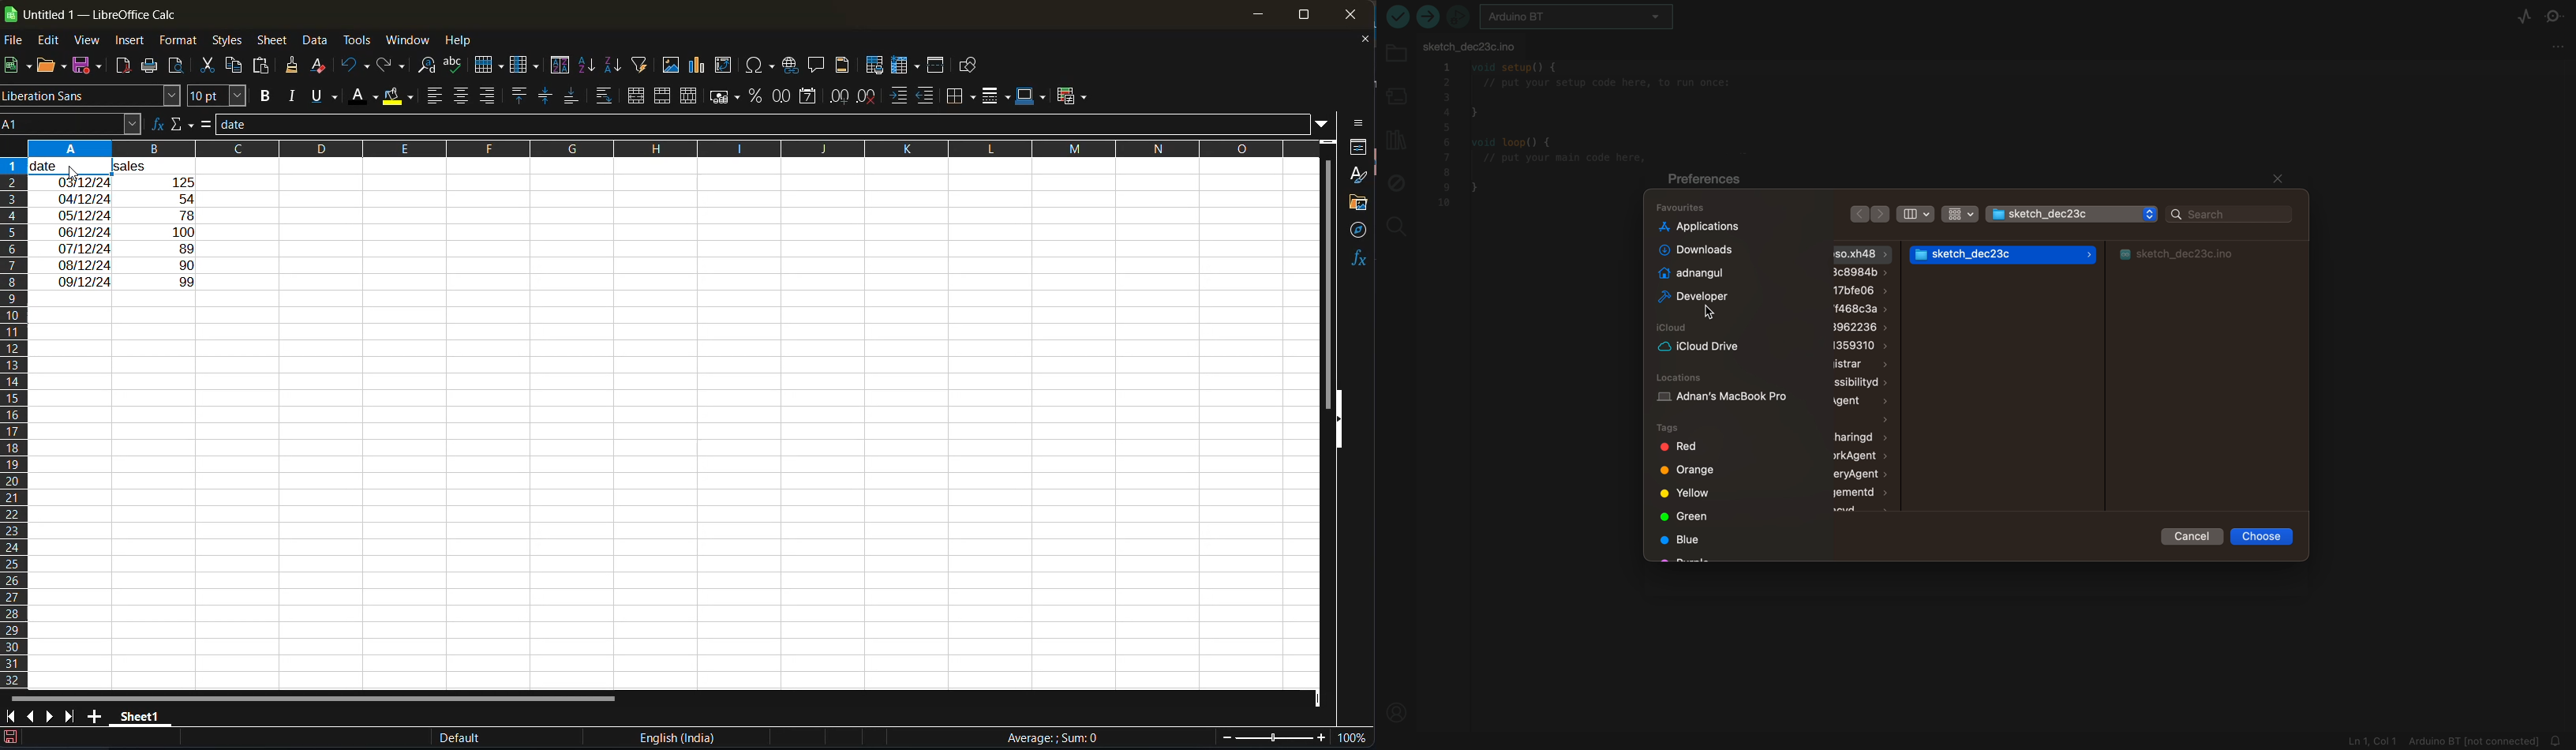  I want to click on name box, so click(73, 125).